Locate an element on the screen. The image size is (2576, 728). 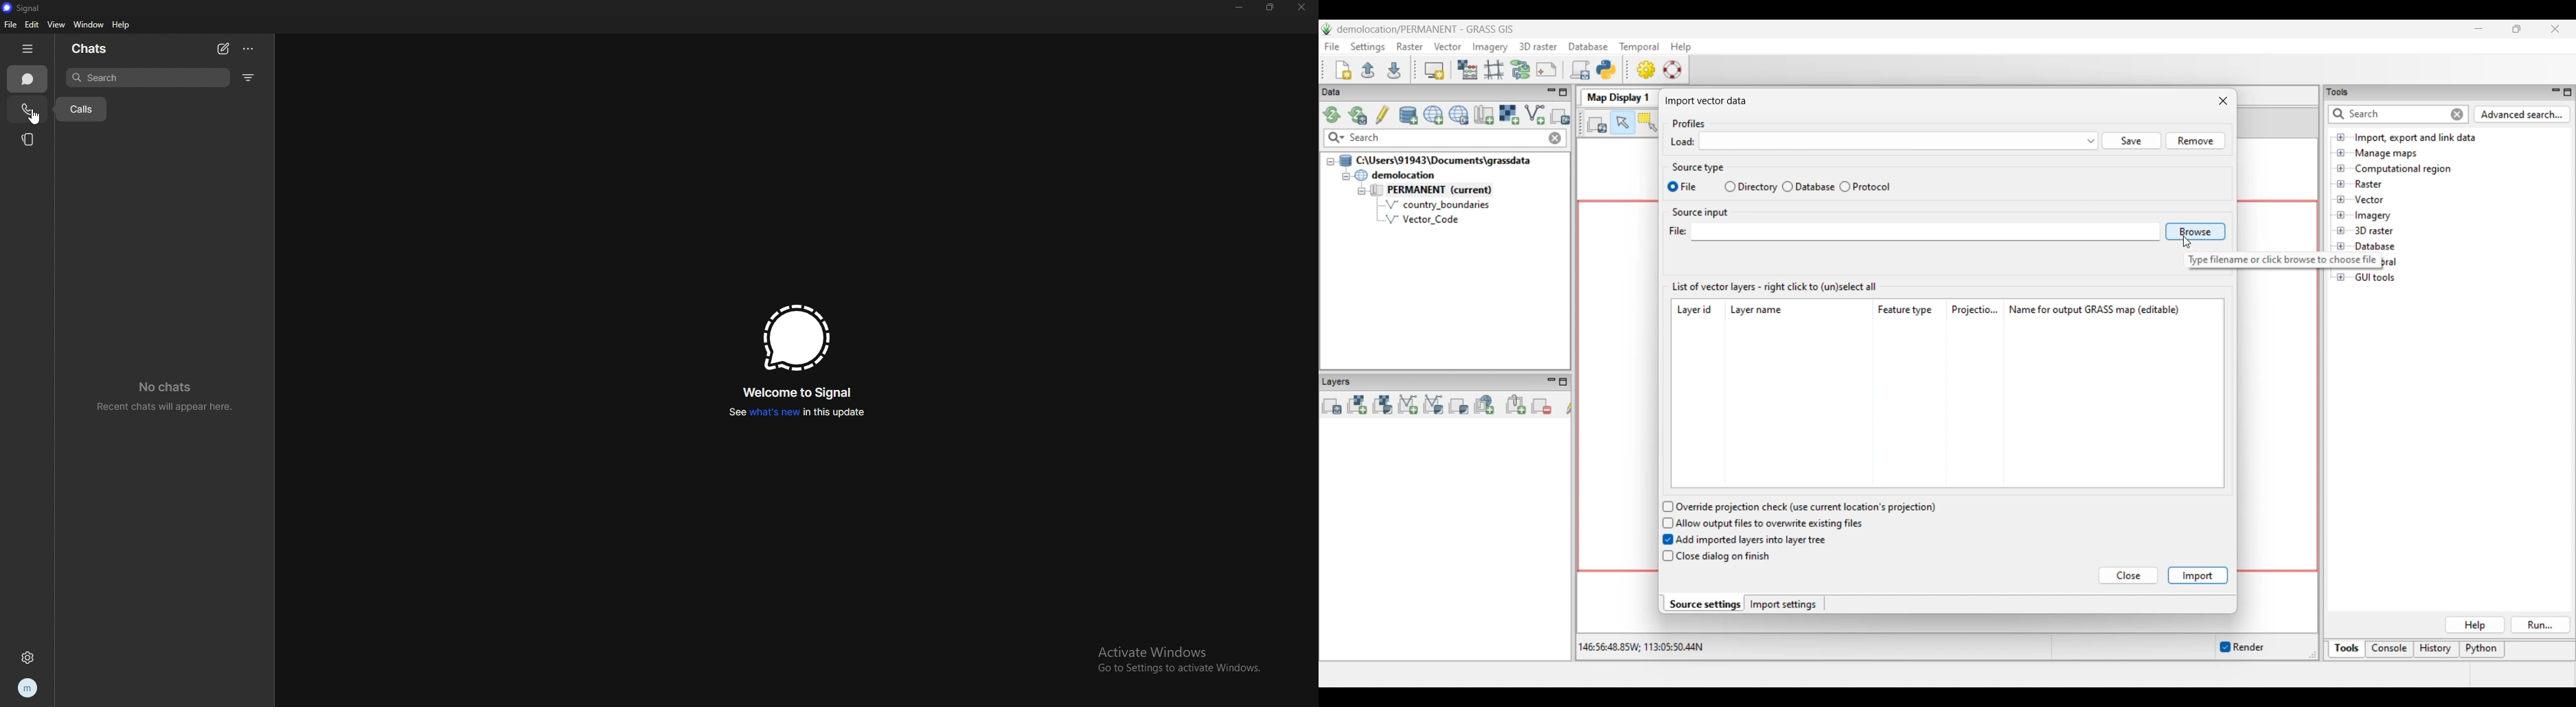
calls is located at coordinates (27, 110).